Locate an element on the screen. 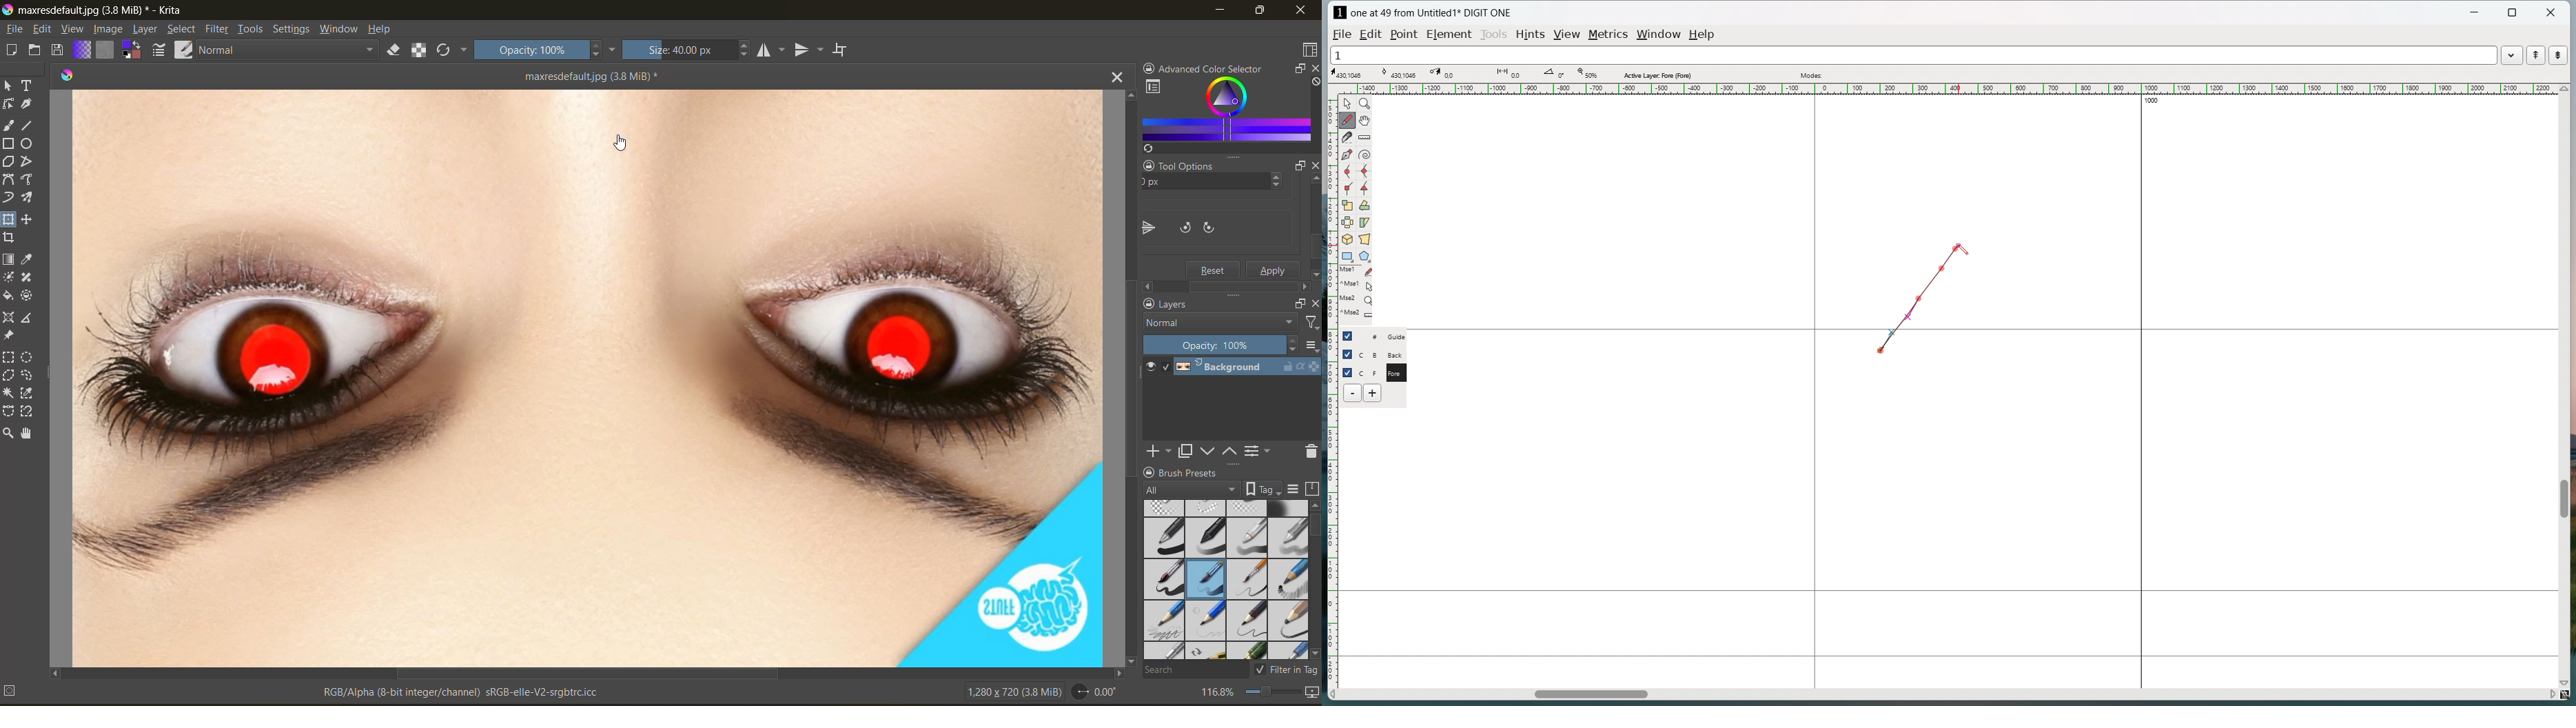 Image resolution: width=2576 pixels, height=728 pixels. close is located at coordinates (1302, 10).